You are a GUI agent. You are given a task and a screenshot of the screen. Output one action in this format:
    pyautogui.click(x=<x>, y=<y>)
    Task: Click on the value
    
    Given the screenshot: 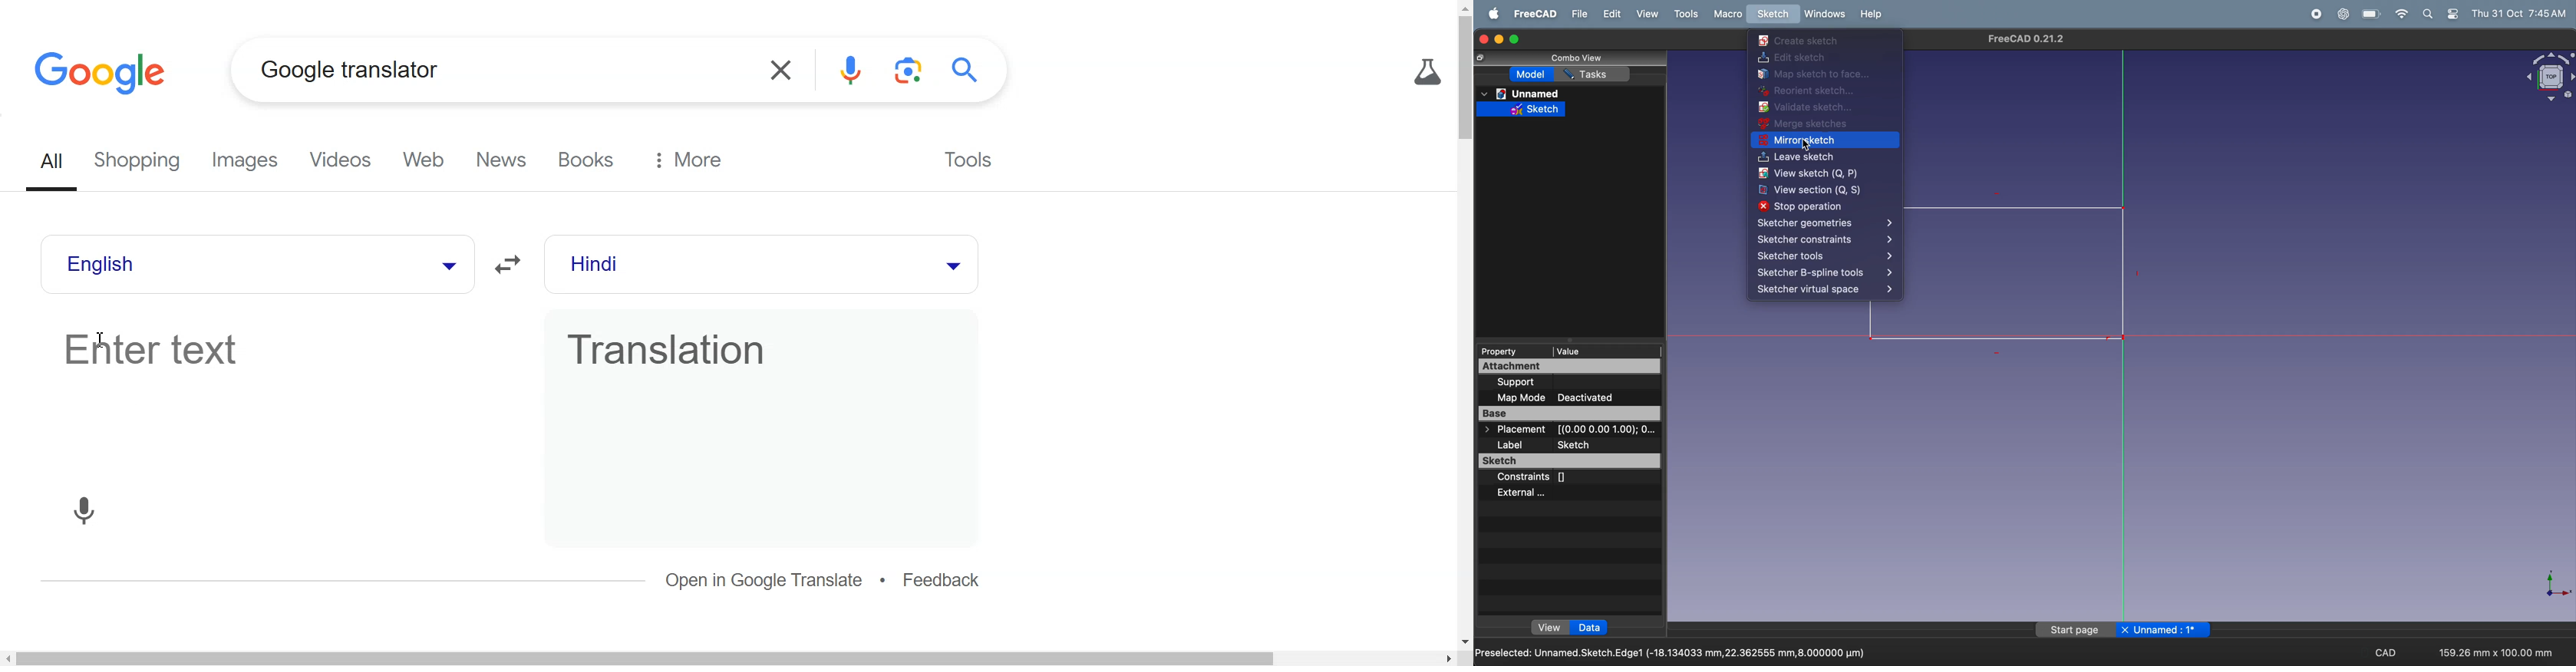 What is the action you would take?
    pyautogui.click(x=1603, y=349)
    